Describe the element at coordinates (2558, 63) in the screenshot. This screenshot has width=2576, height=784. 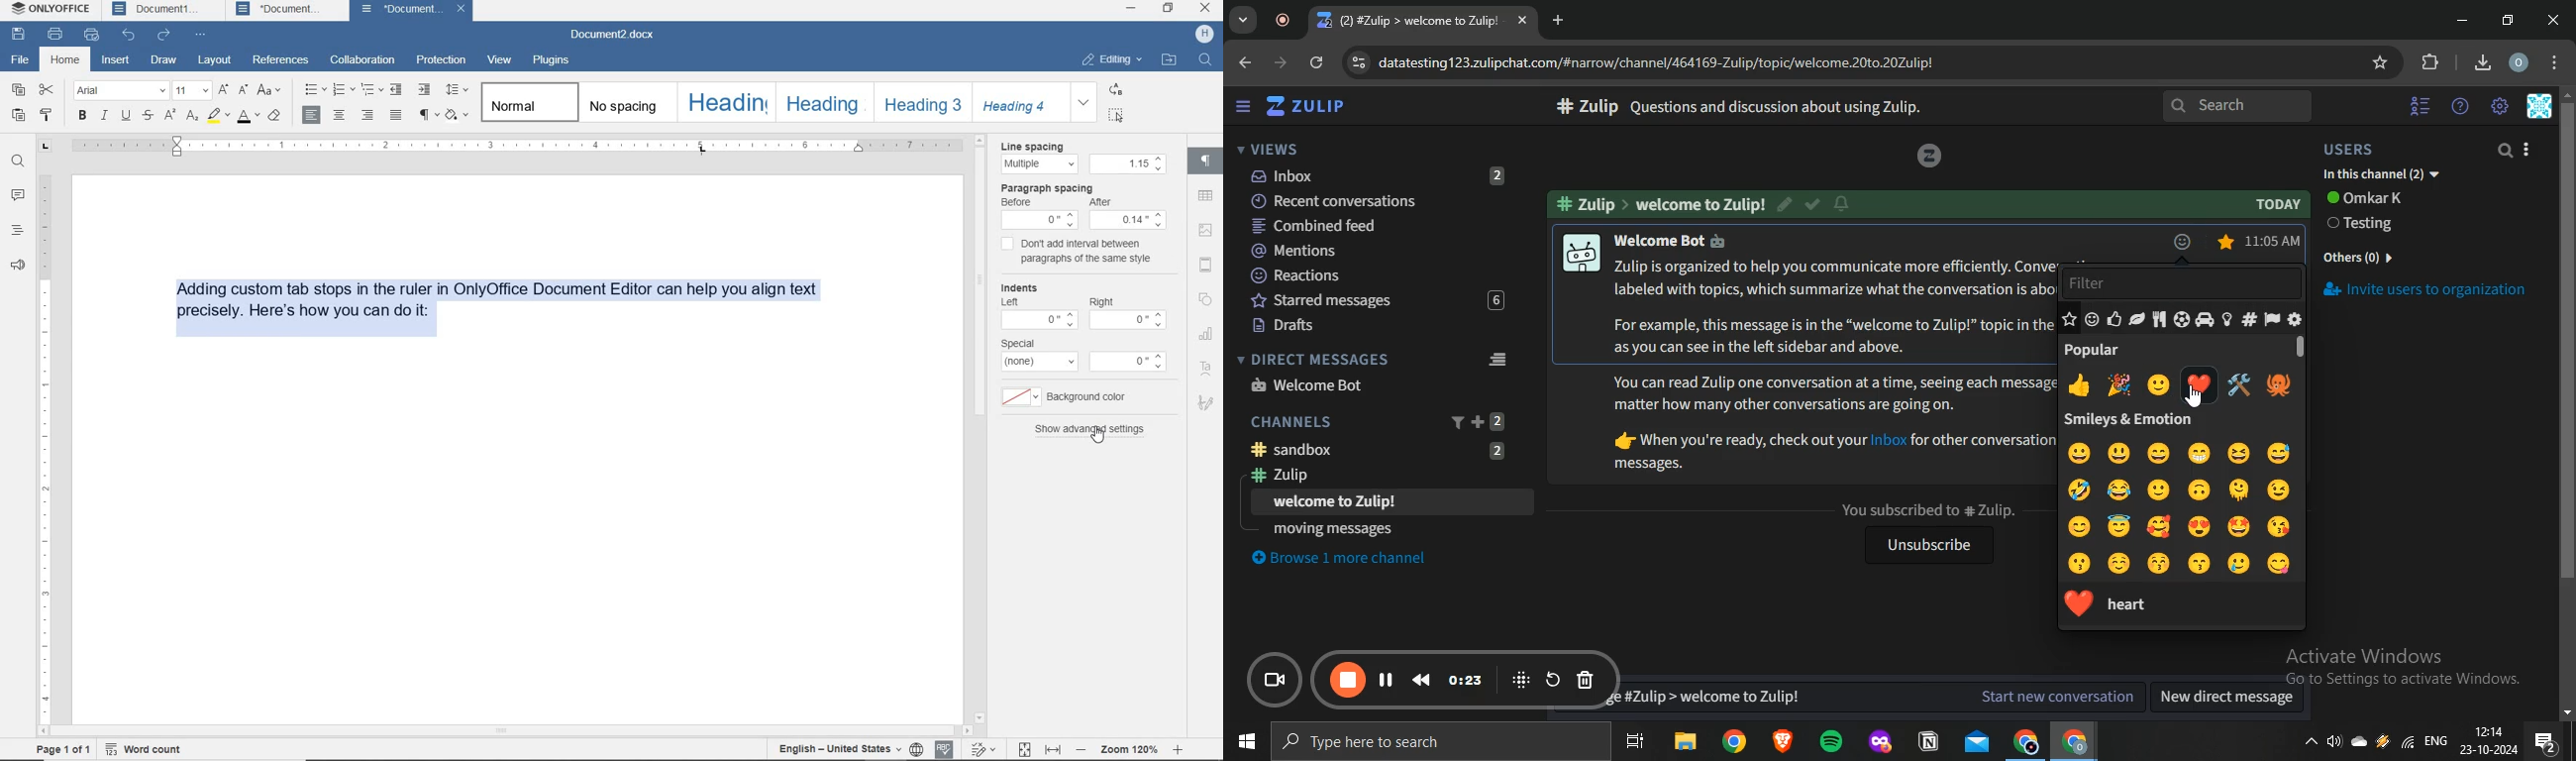
I see `settings menu` at that location.